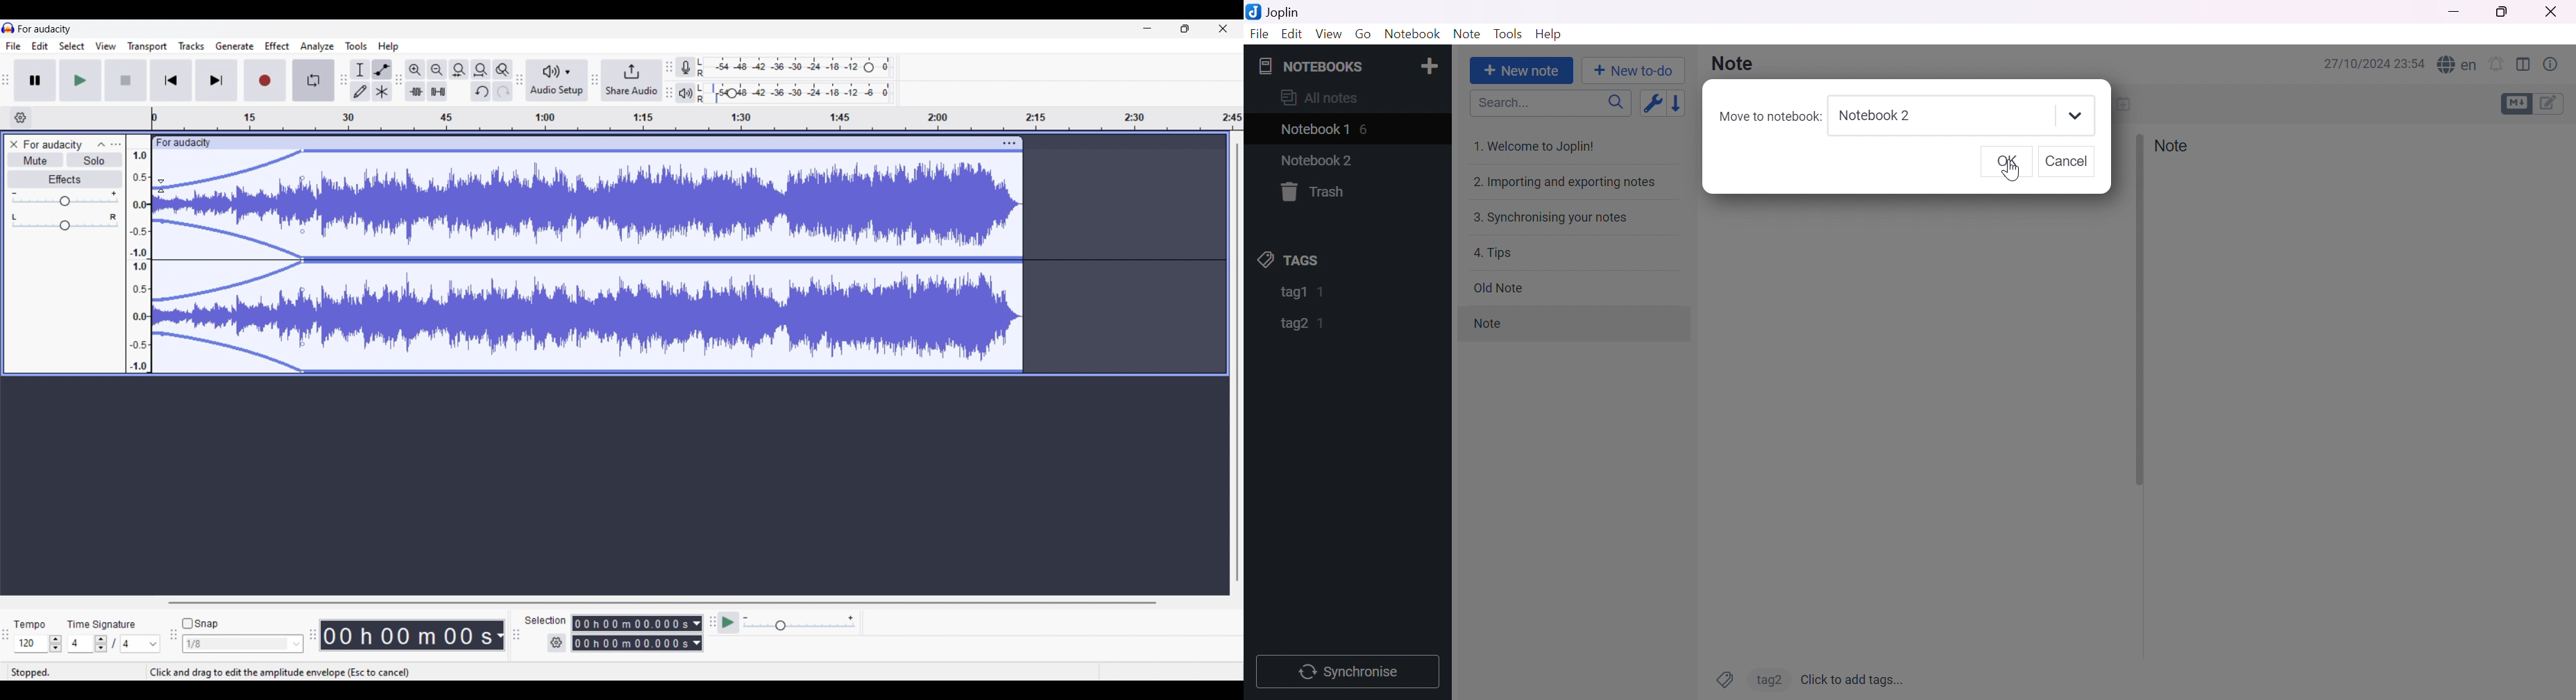 The image size is (2576, 700). Describe the element at coordinates (1549, 35) in the screenshot. I see `Help` at that location.